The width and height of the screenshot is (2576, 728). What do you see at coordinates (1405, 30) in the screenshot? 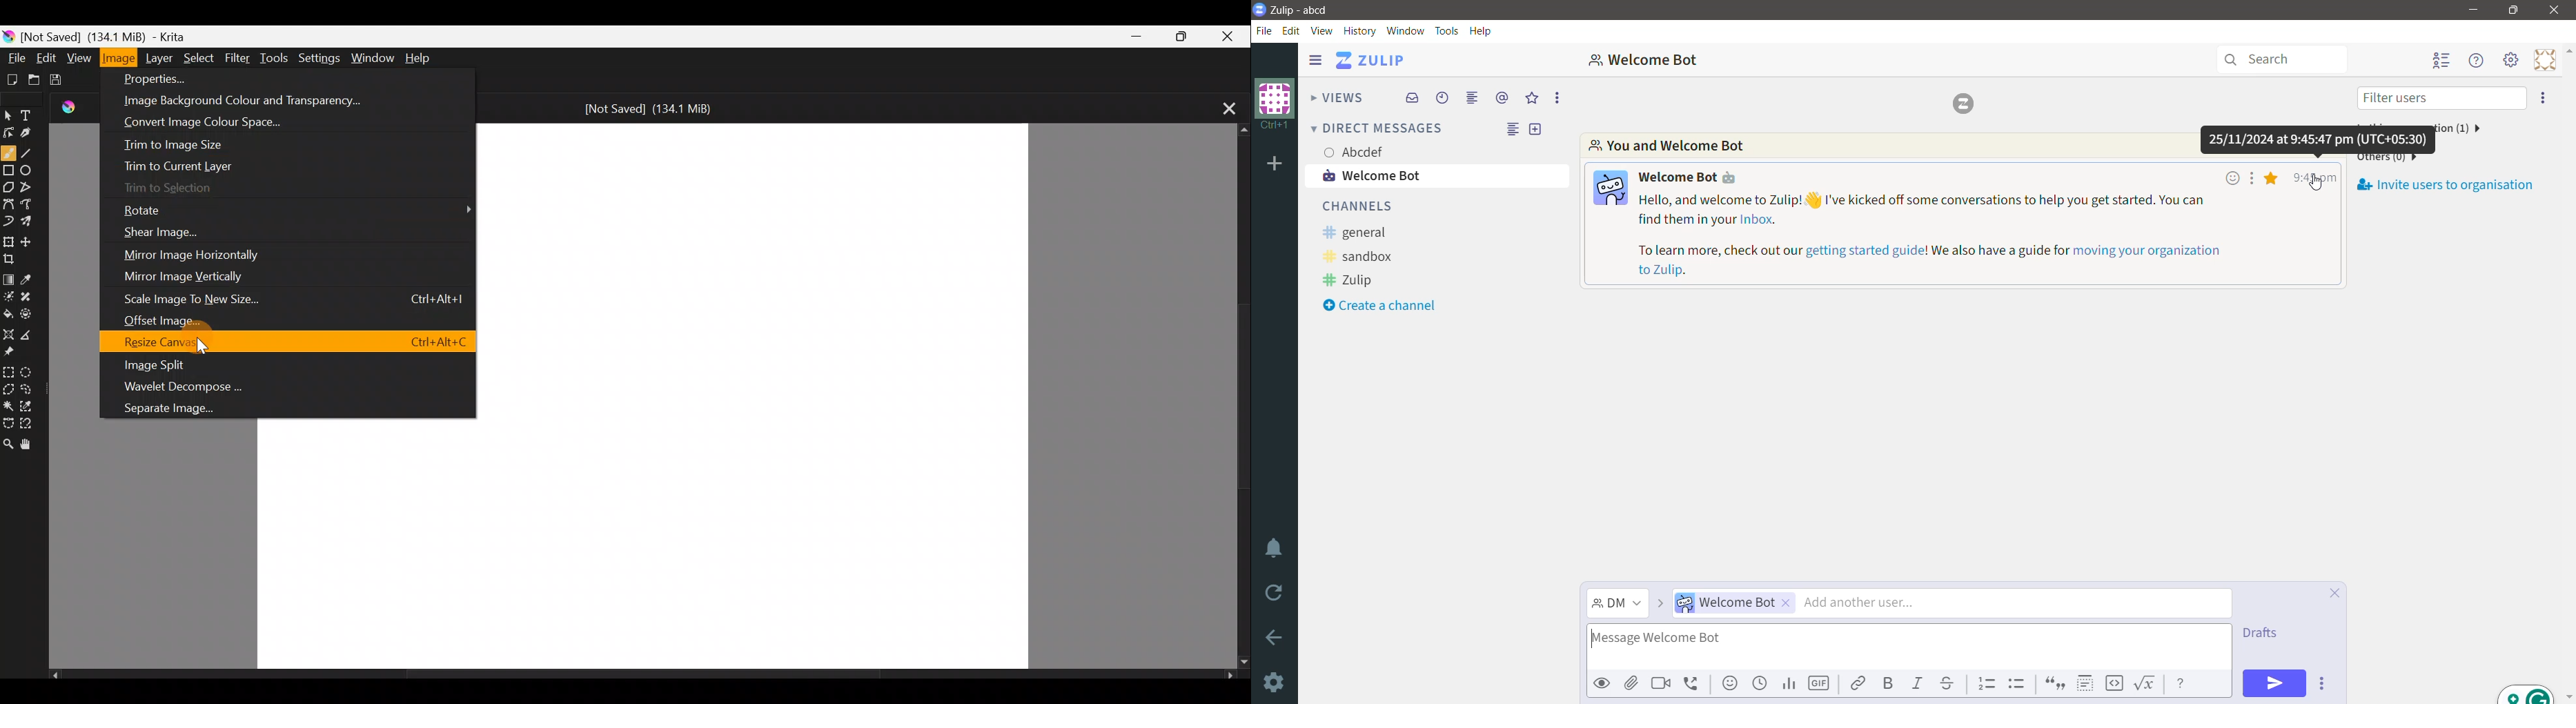
I see `Window` at bounding box center [1405, 30].